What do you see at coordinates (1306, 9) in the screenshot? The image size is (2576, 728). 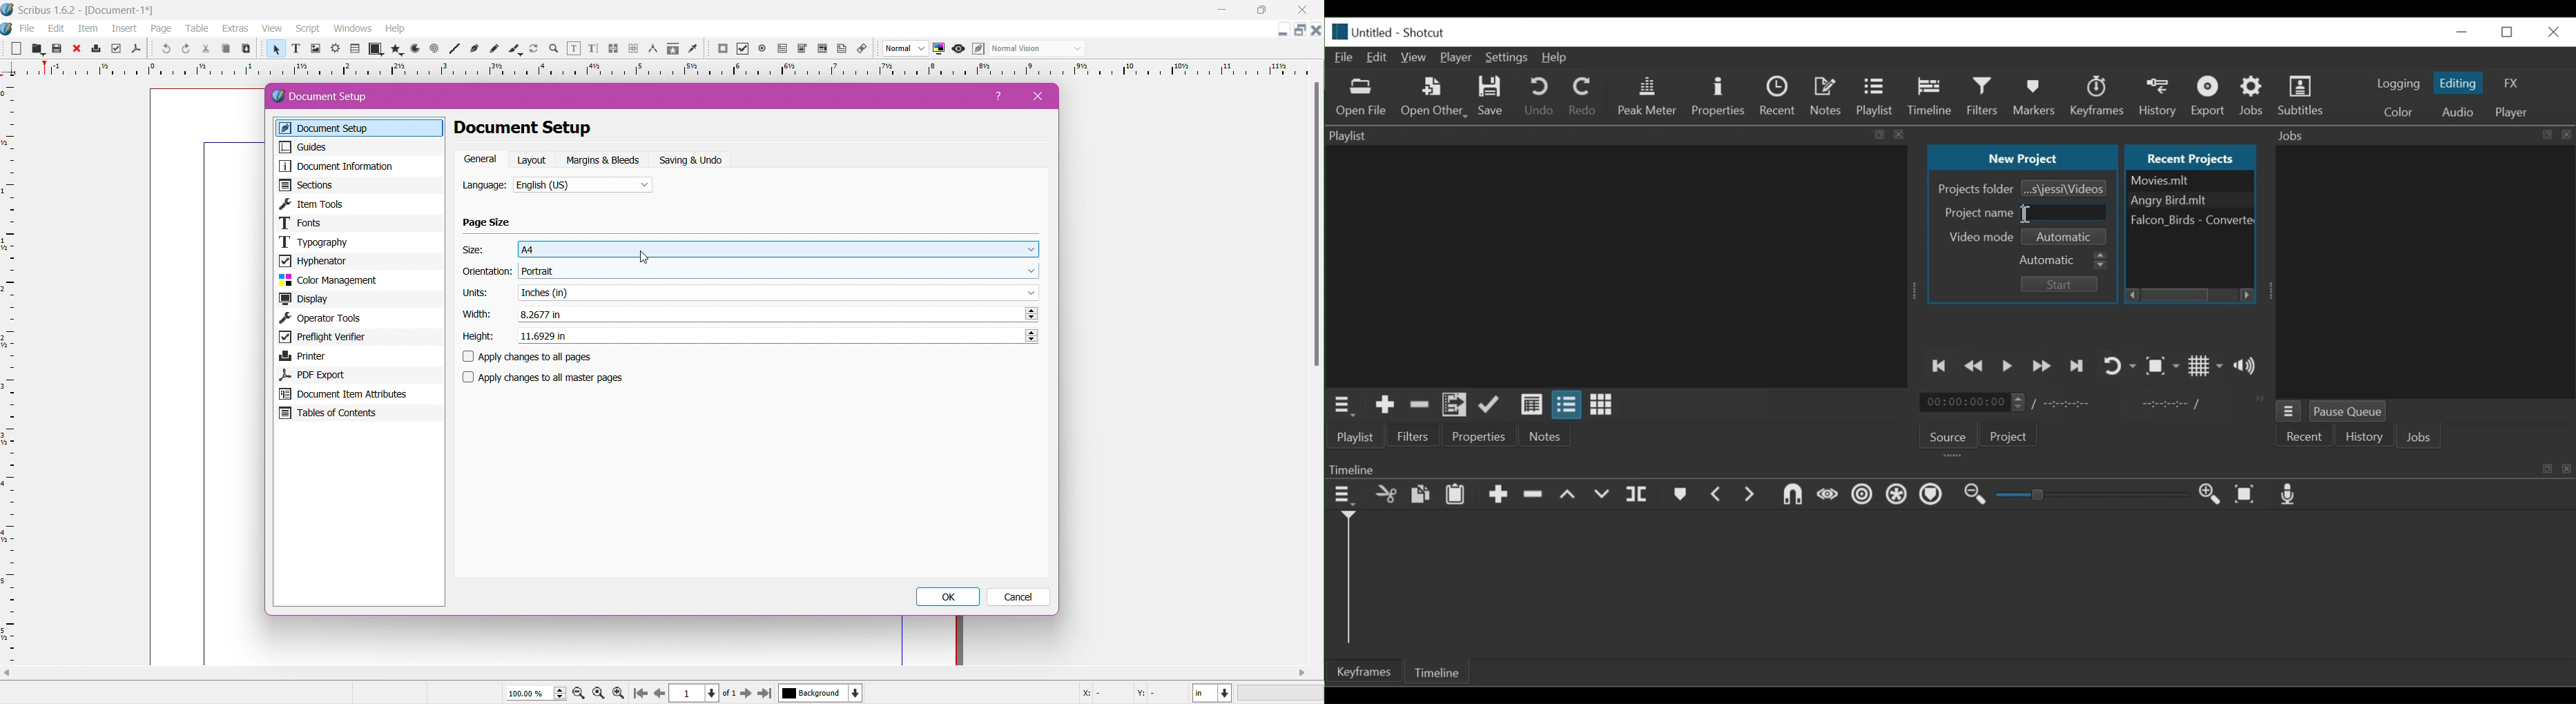 I see `close app` at bounding box center [1306, 9].